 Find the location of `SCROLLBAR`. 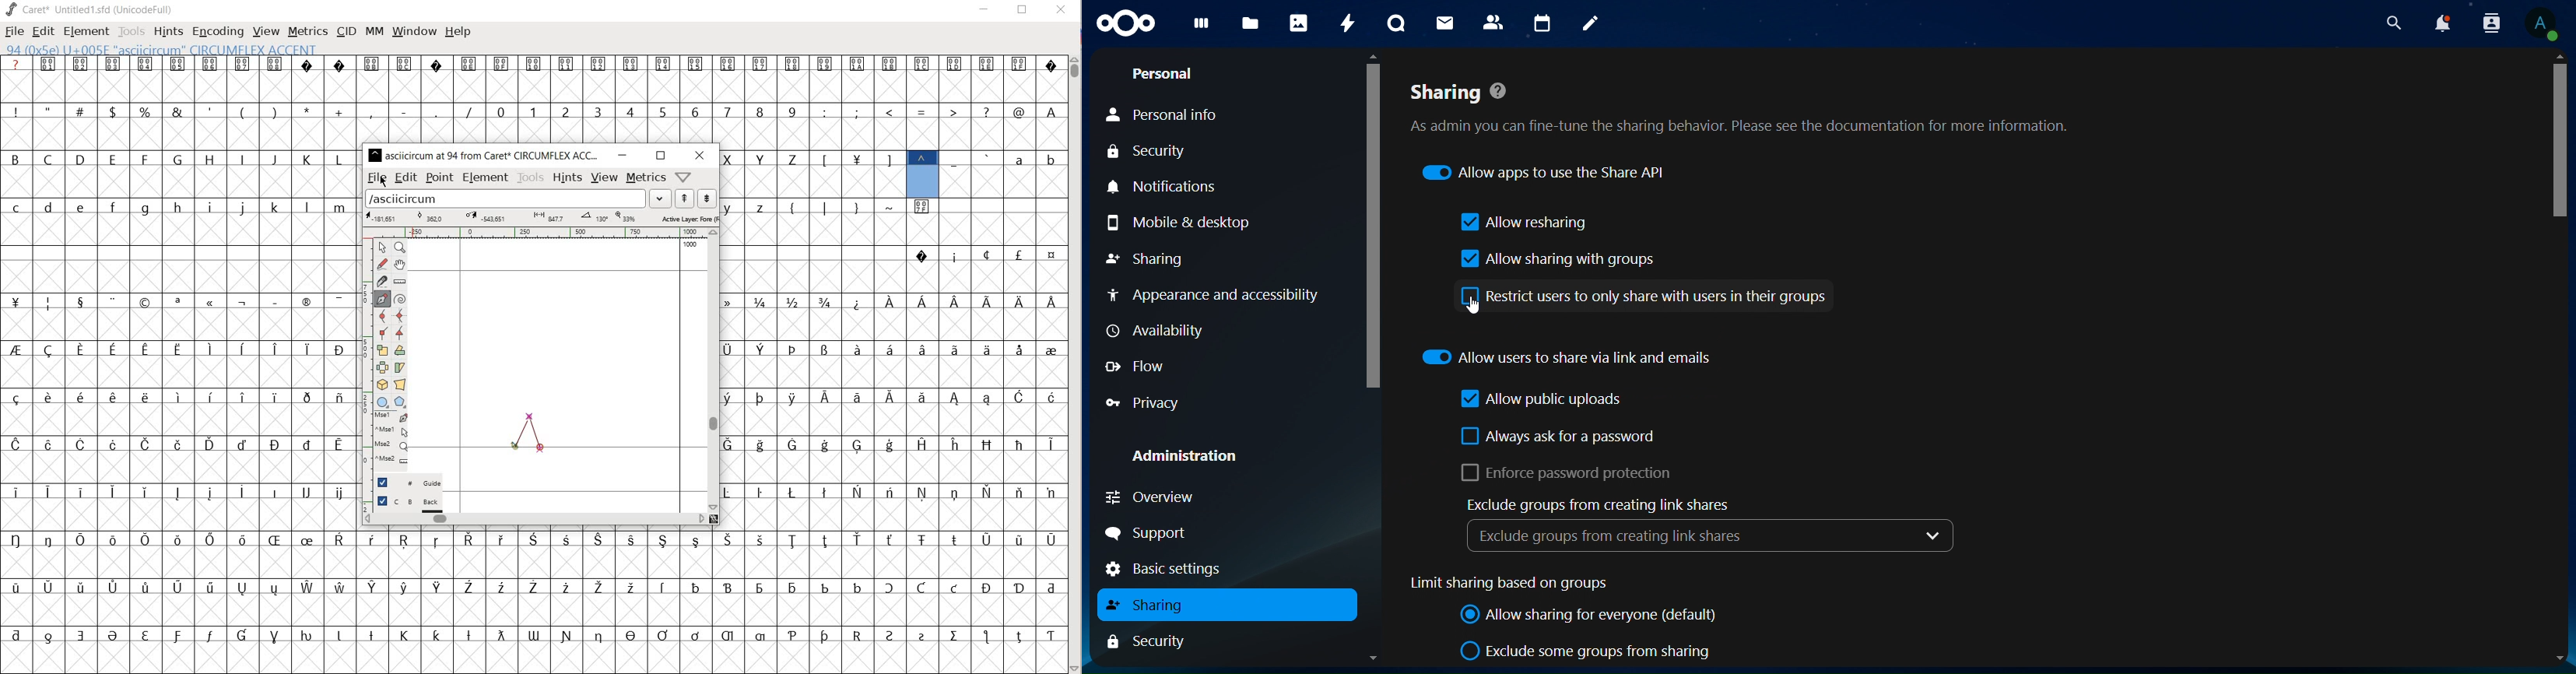

SCROLLBAR is located at coordinates (1076, 363).